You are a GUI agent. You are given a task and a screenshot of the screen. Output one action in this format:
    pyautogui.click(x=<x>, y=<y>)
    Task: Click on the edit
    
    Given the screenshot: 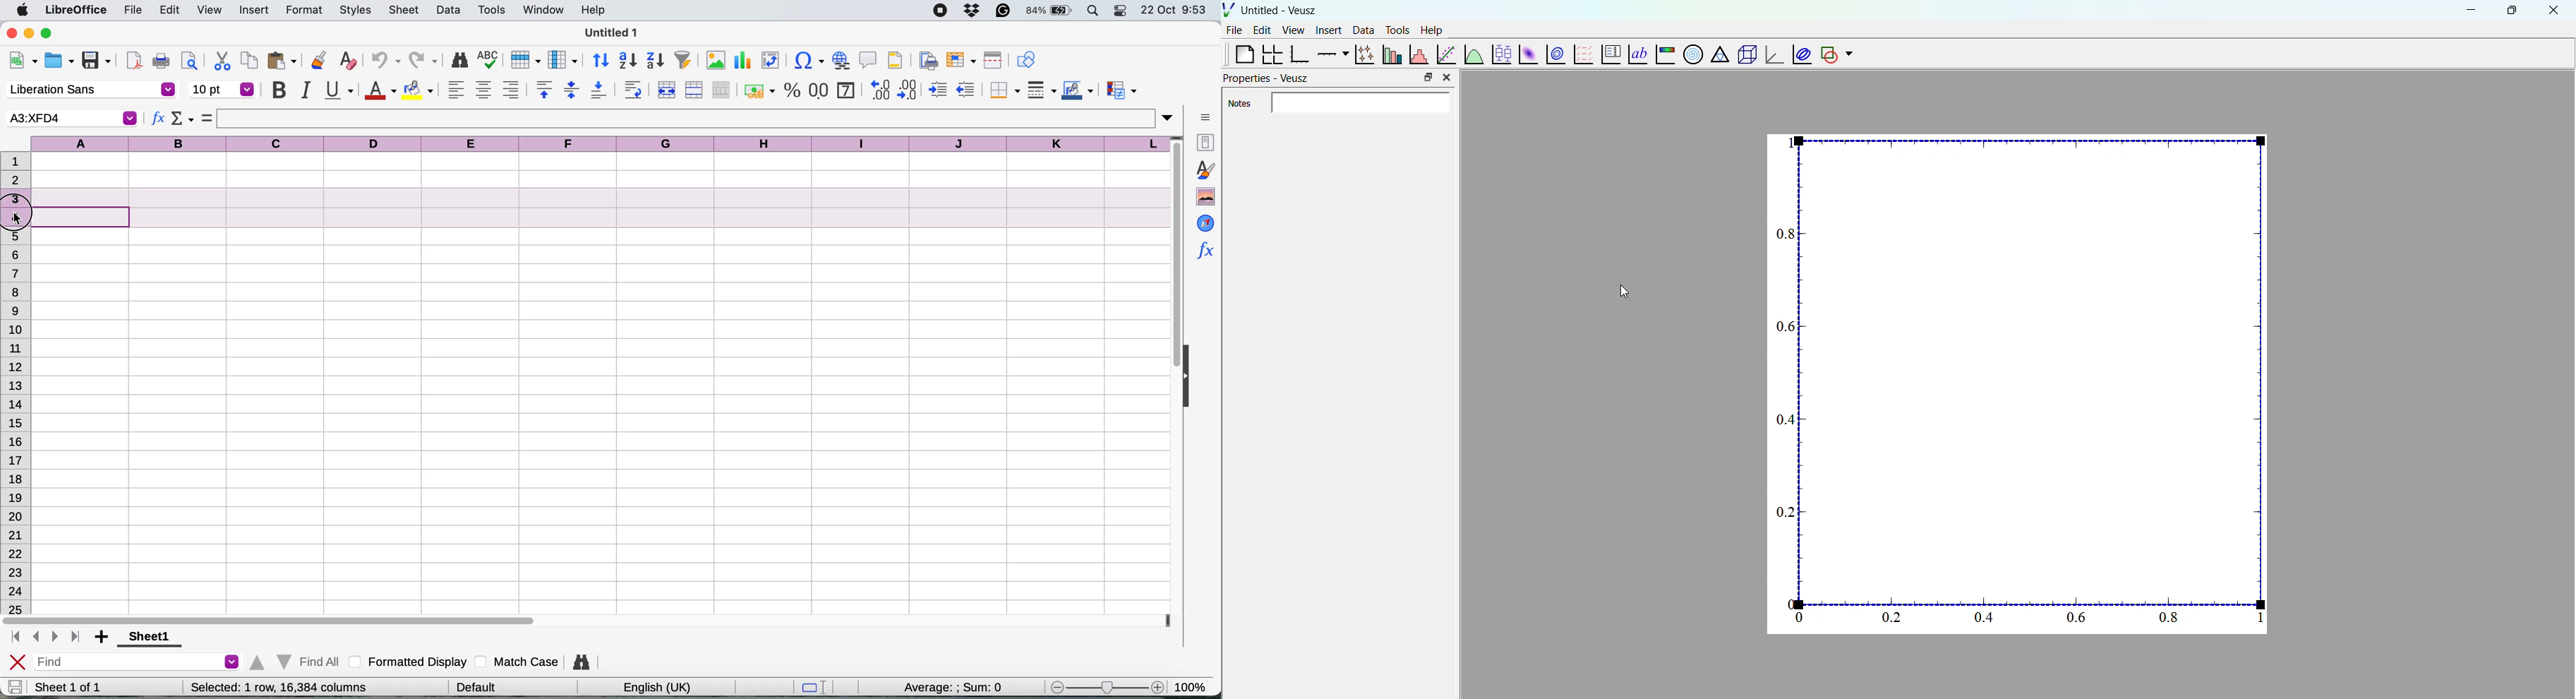 What is the action you would take?
    pyautogui.click(x=1263, y=30)
    